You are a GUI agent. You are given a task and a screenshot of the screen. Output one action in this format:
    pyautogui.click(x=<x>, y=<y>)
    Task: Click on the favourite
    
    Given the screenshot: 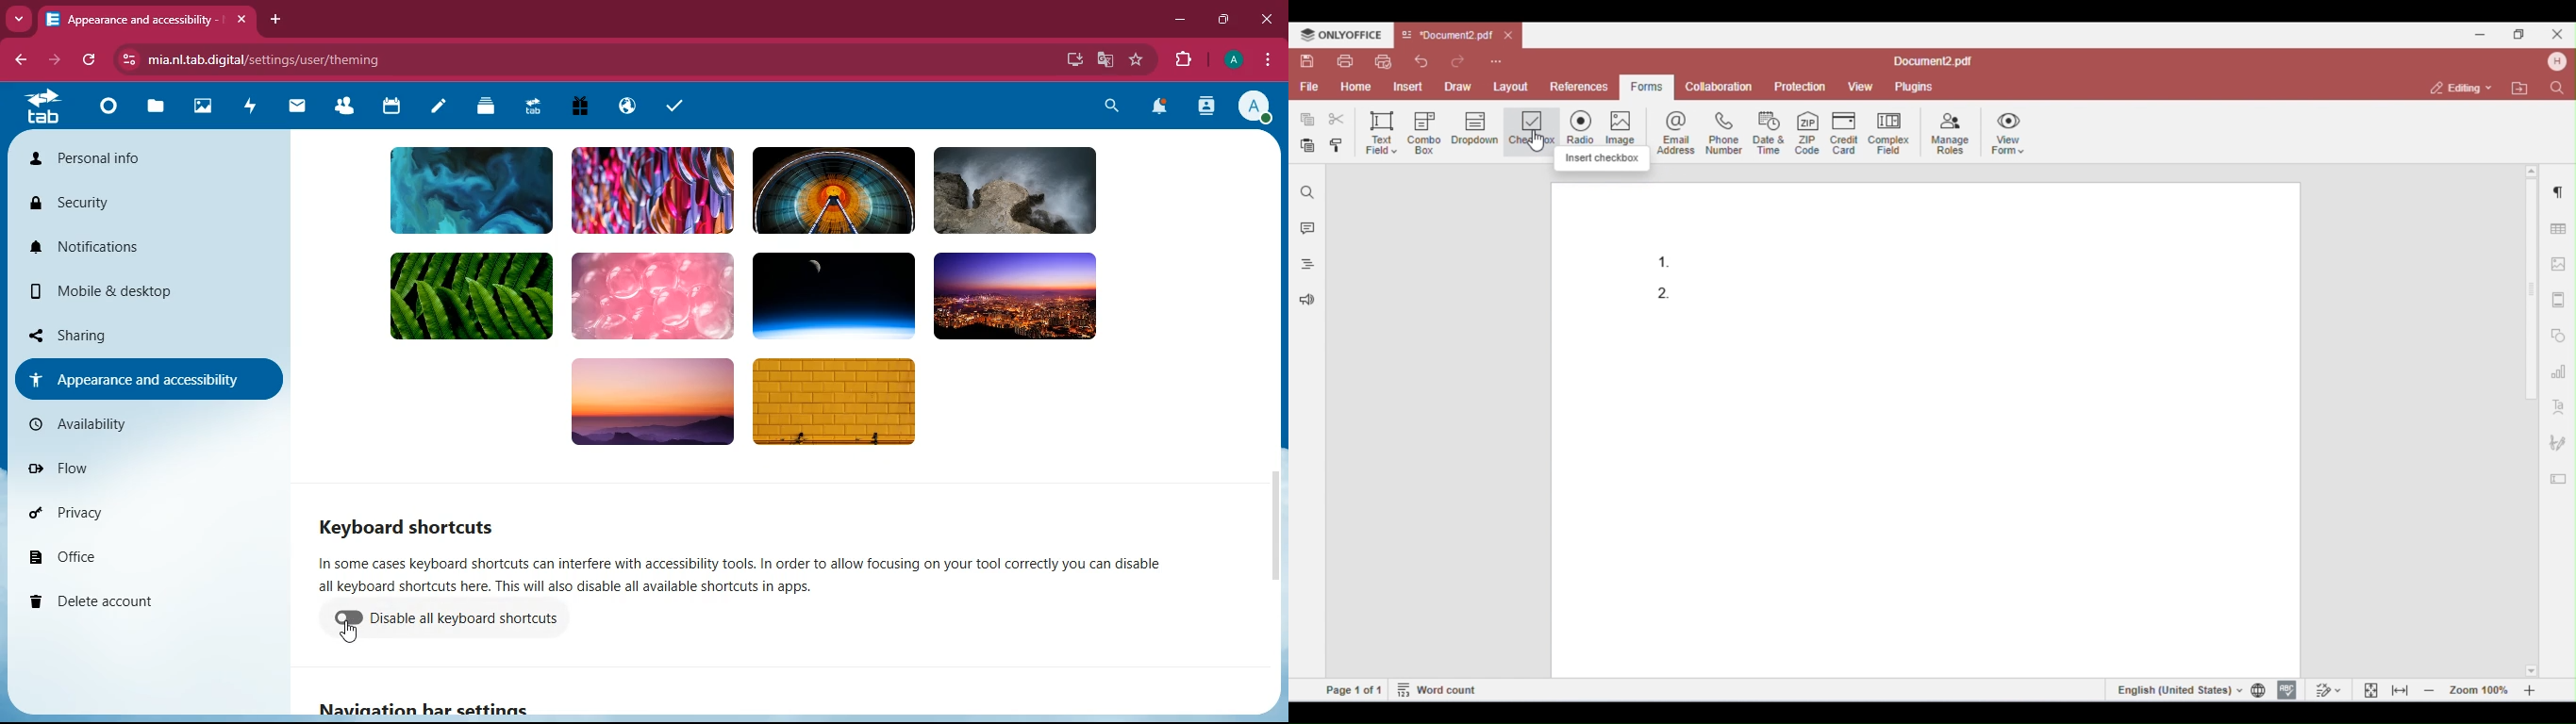 What is the action you would take?
    pyautogui.click(x=1137, y=60)
    